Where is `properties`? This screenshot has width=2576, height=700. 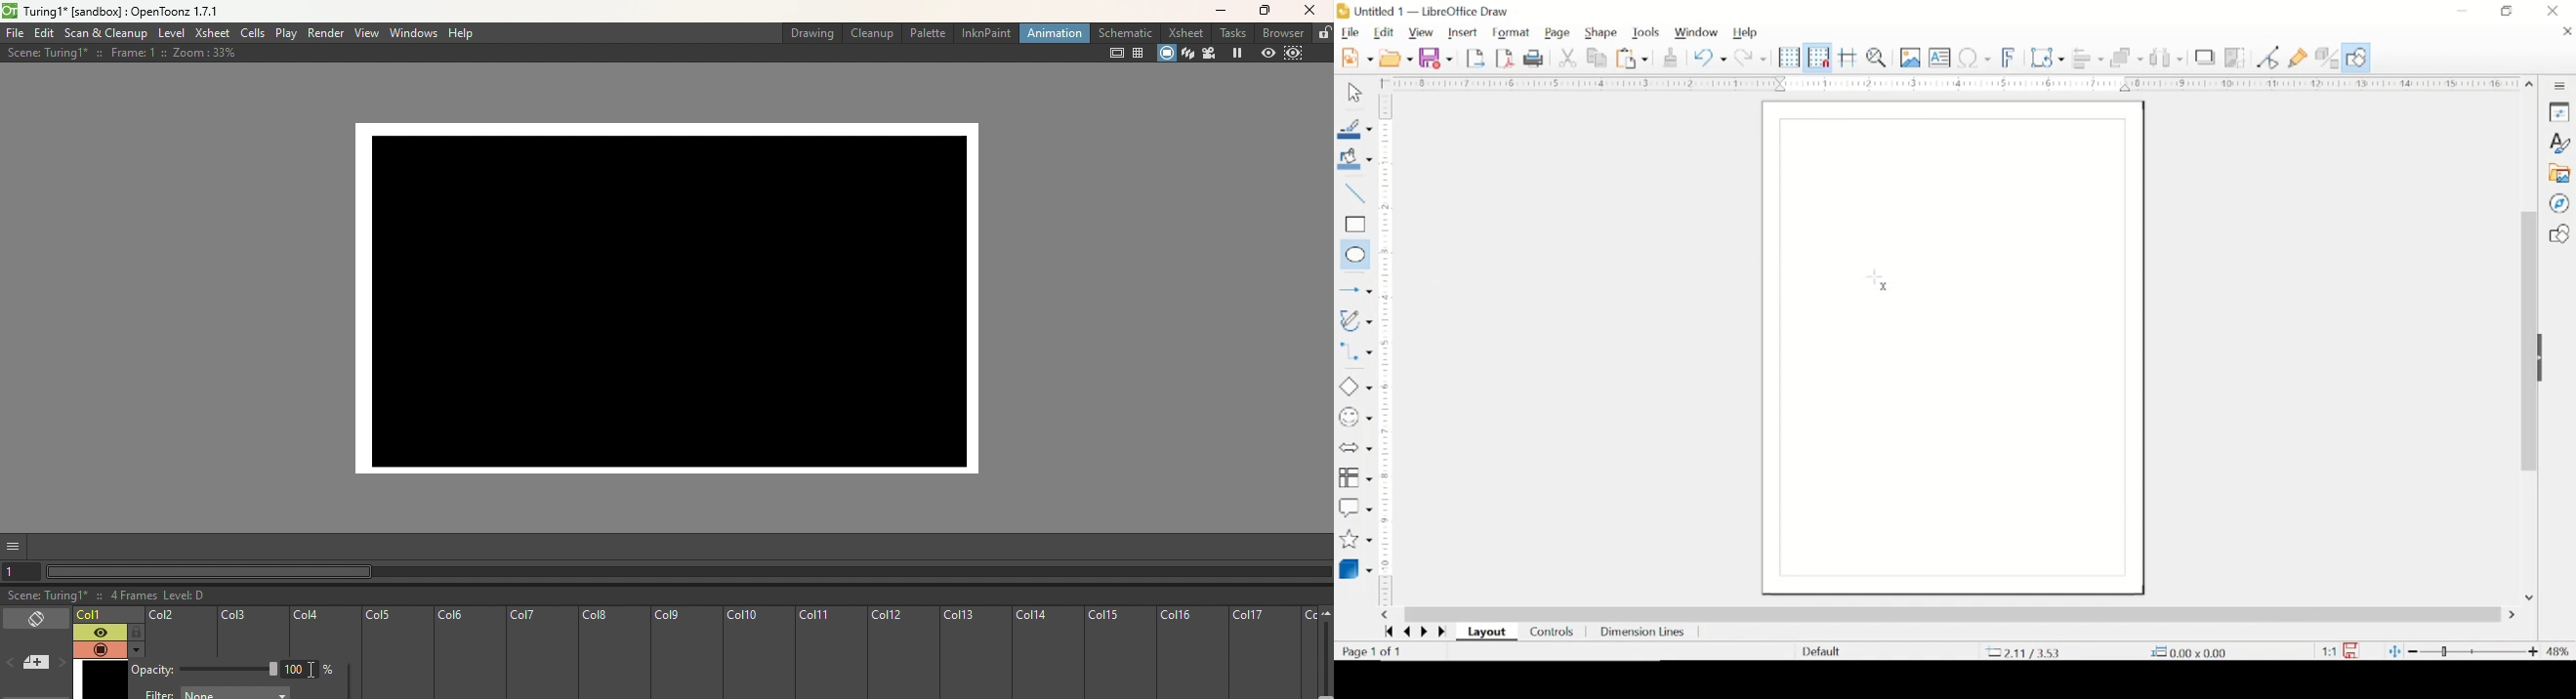
properties is located at coordinates (2561, 113).